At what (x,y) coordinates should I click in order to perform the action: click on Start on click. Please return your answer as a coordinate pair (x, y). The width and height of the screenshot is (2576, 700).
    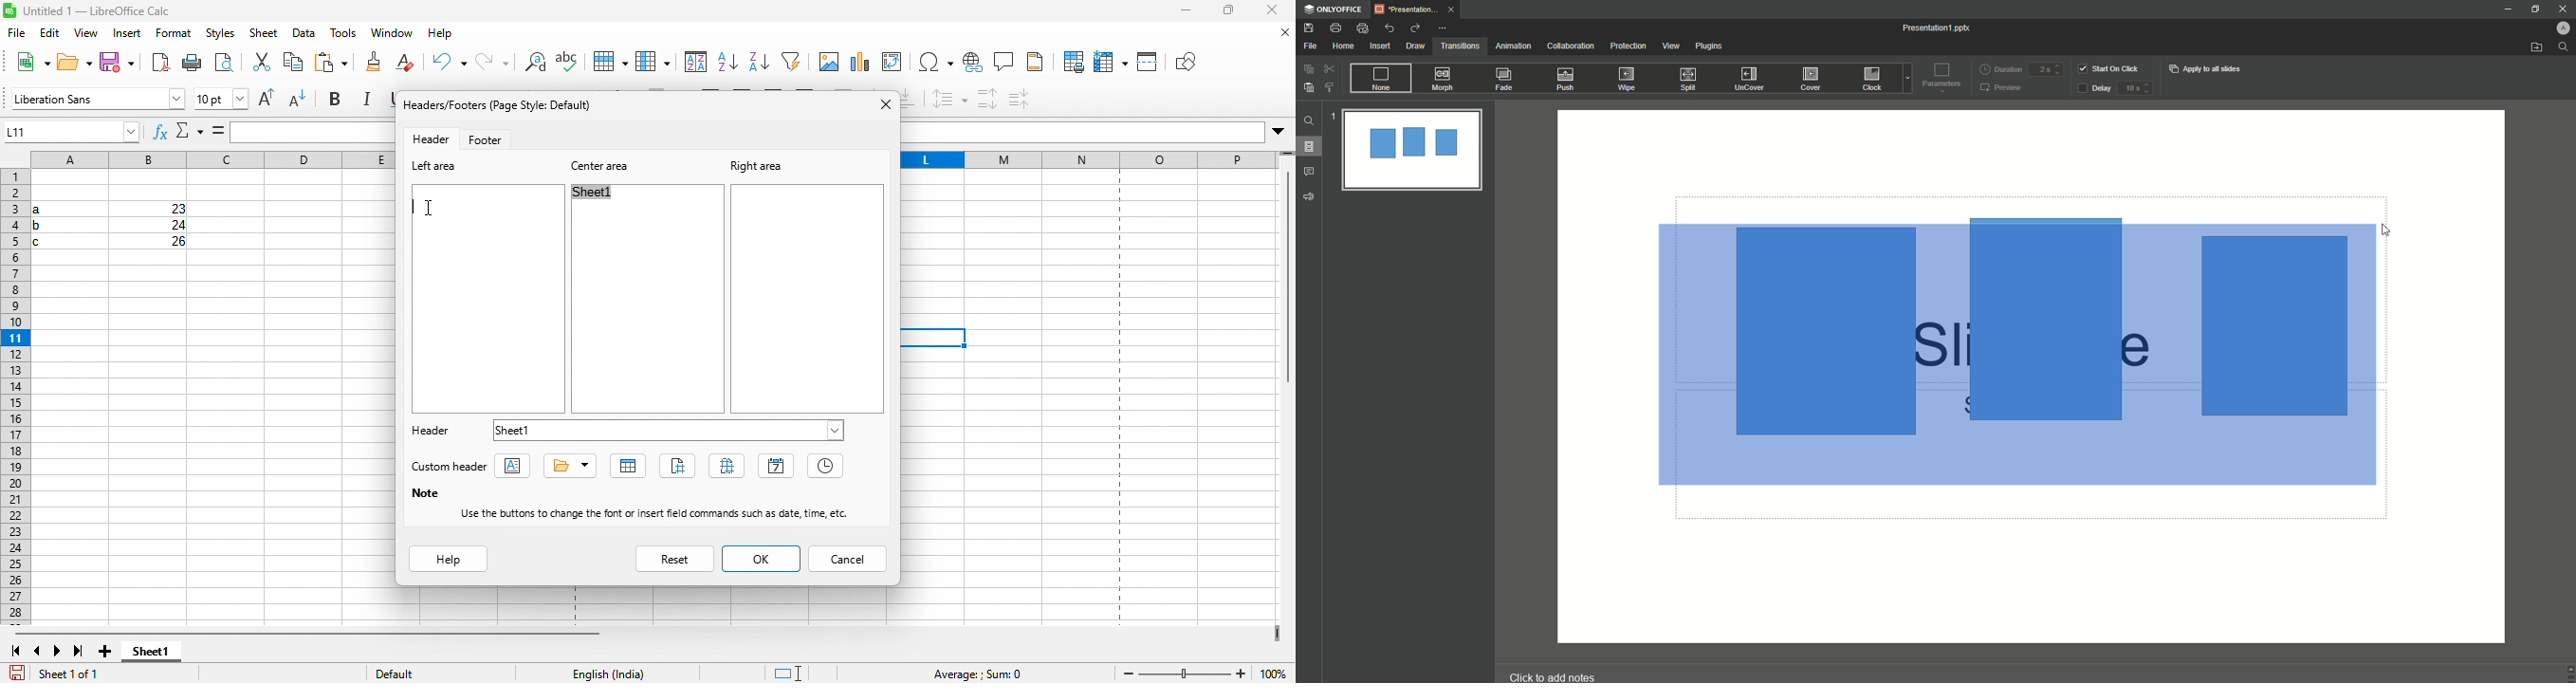
    Looking at the image, I should click on (2111, 68).